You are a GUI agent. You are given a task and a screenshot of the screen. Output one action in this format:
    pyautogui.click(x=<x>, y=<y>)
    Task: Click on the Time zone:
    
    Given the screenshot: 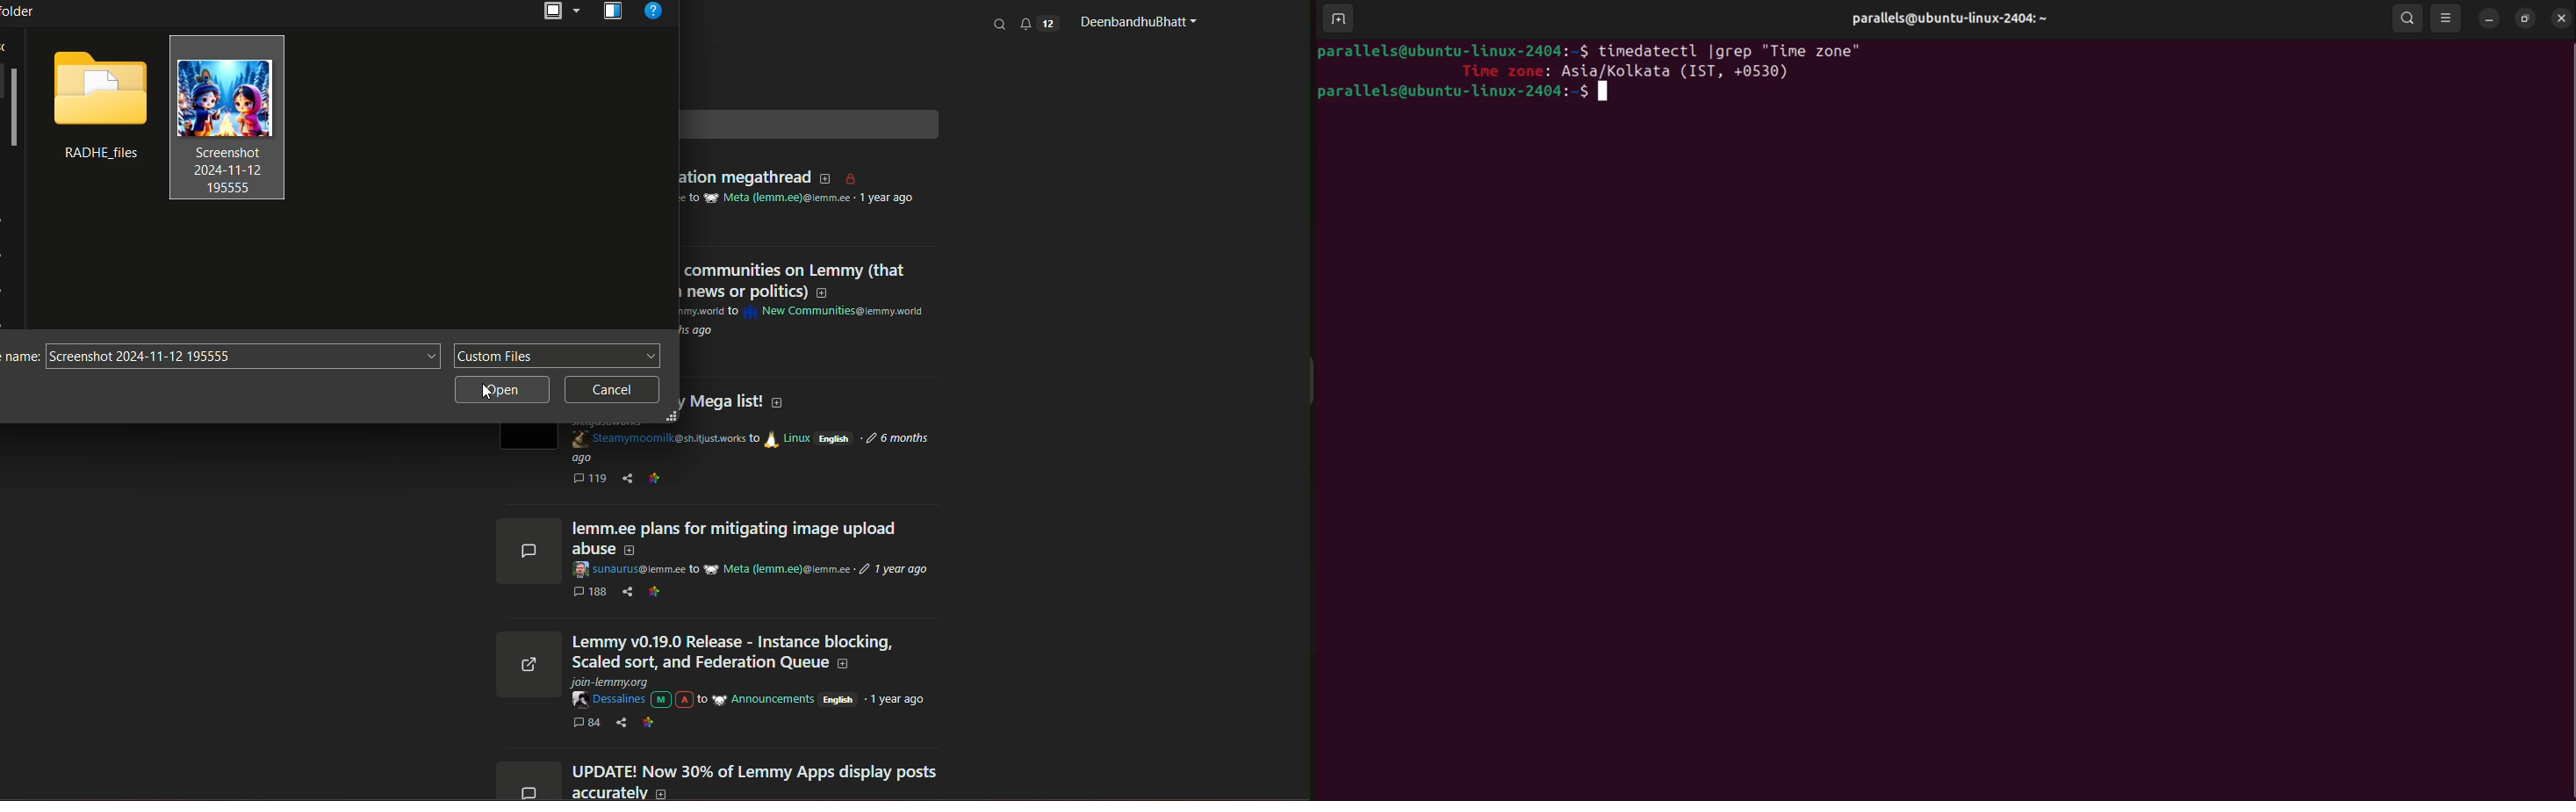 What is the action you would take?
    pyautogui.click(x=1506, y=72)
    